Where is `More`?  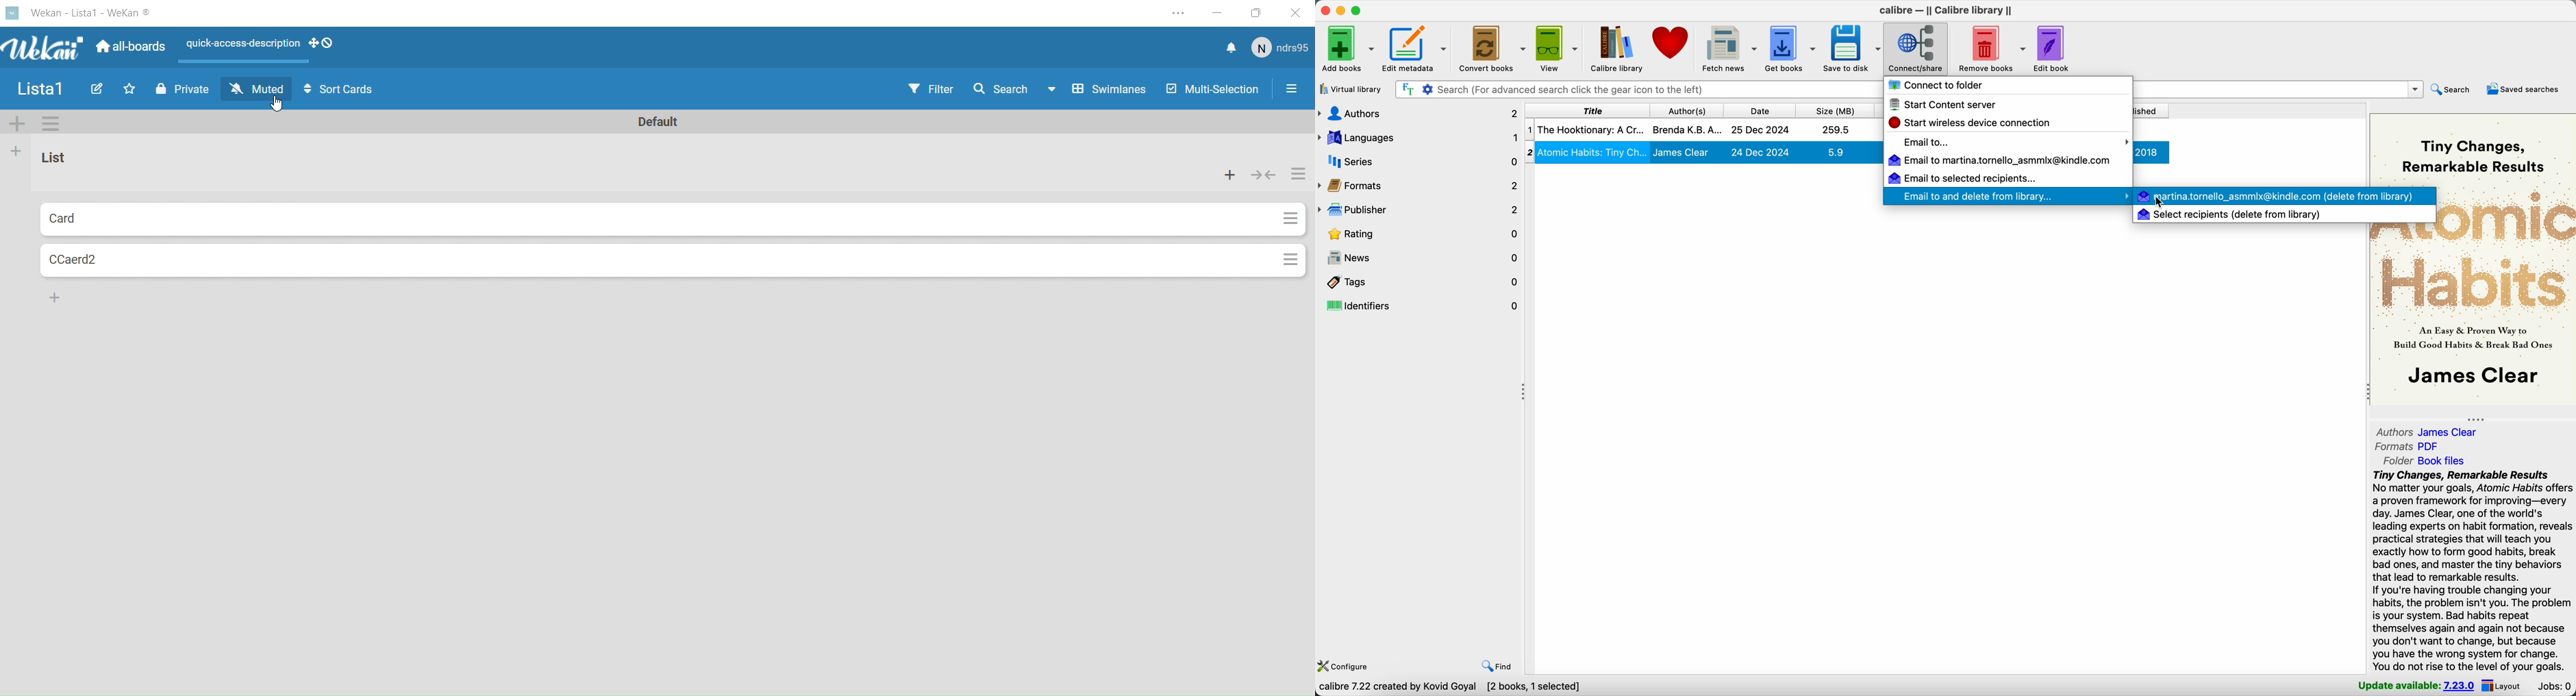
More is located at coordinates (17, 123).